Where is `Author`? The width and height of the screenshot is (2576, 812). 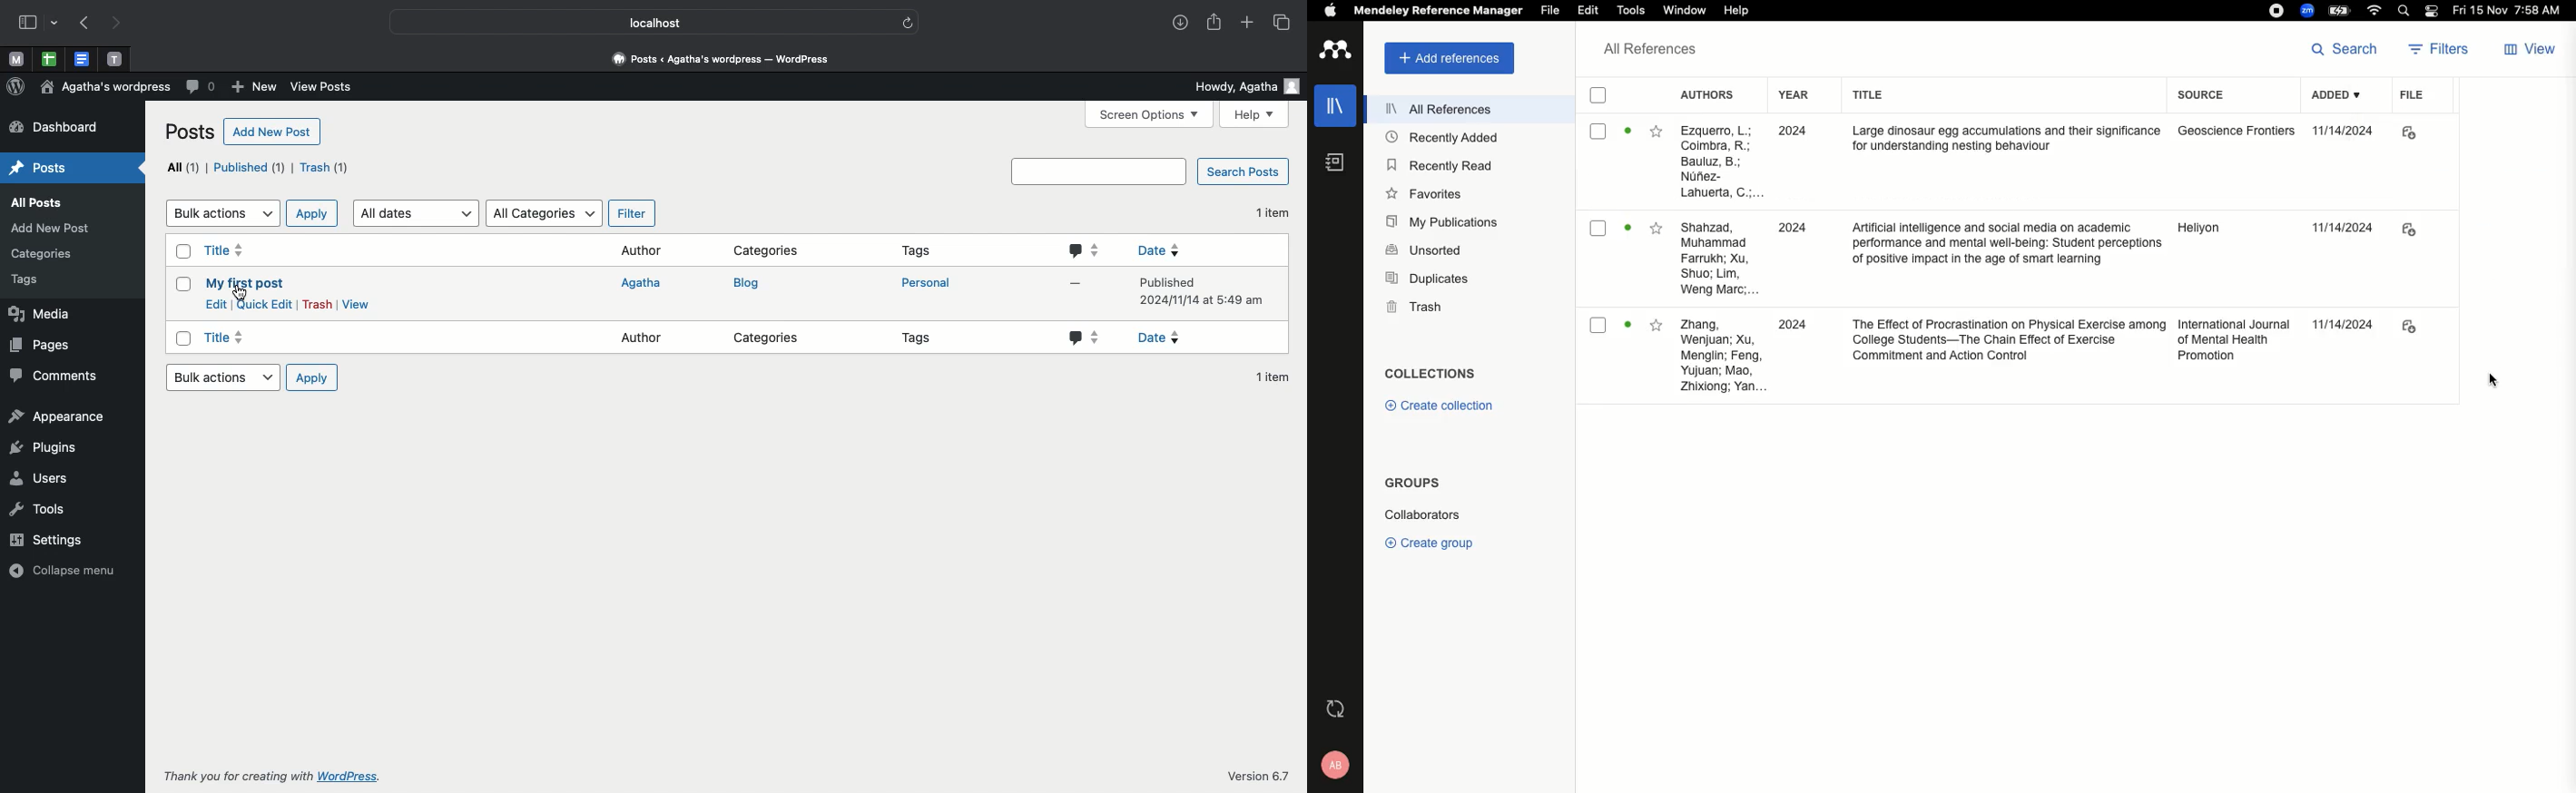
Author is located at coordinates (642, 252).